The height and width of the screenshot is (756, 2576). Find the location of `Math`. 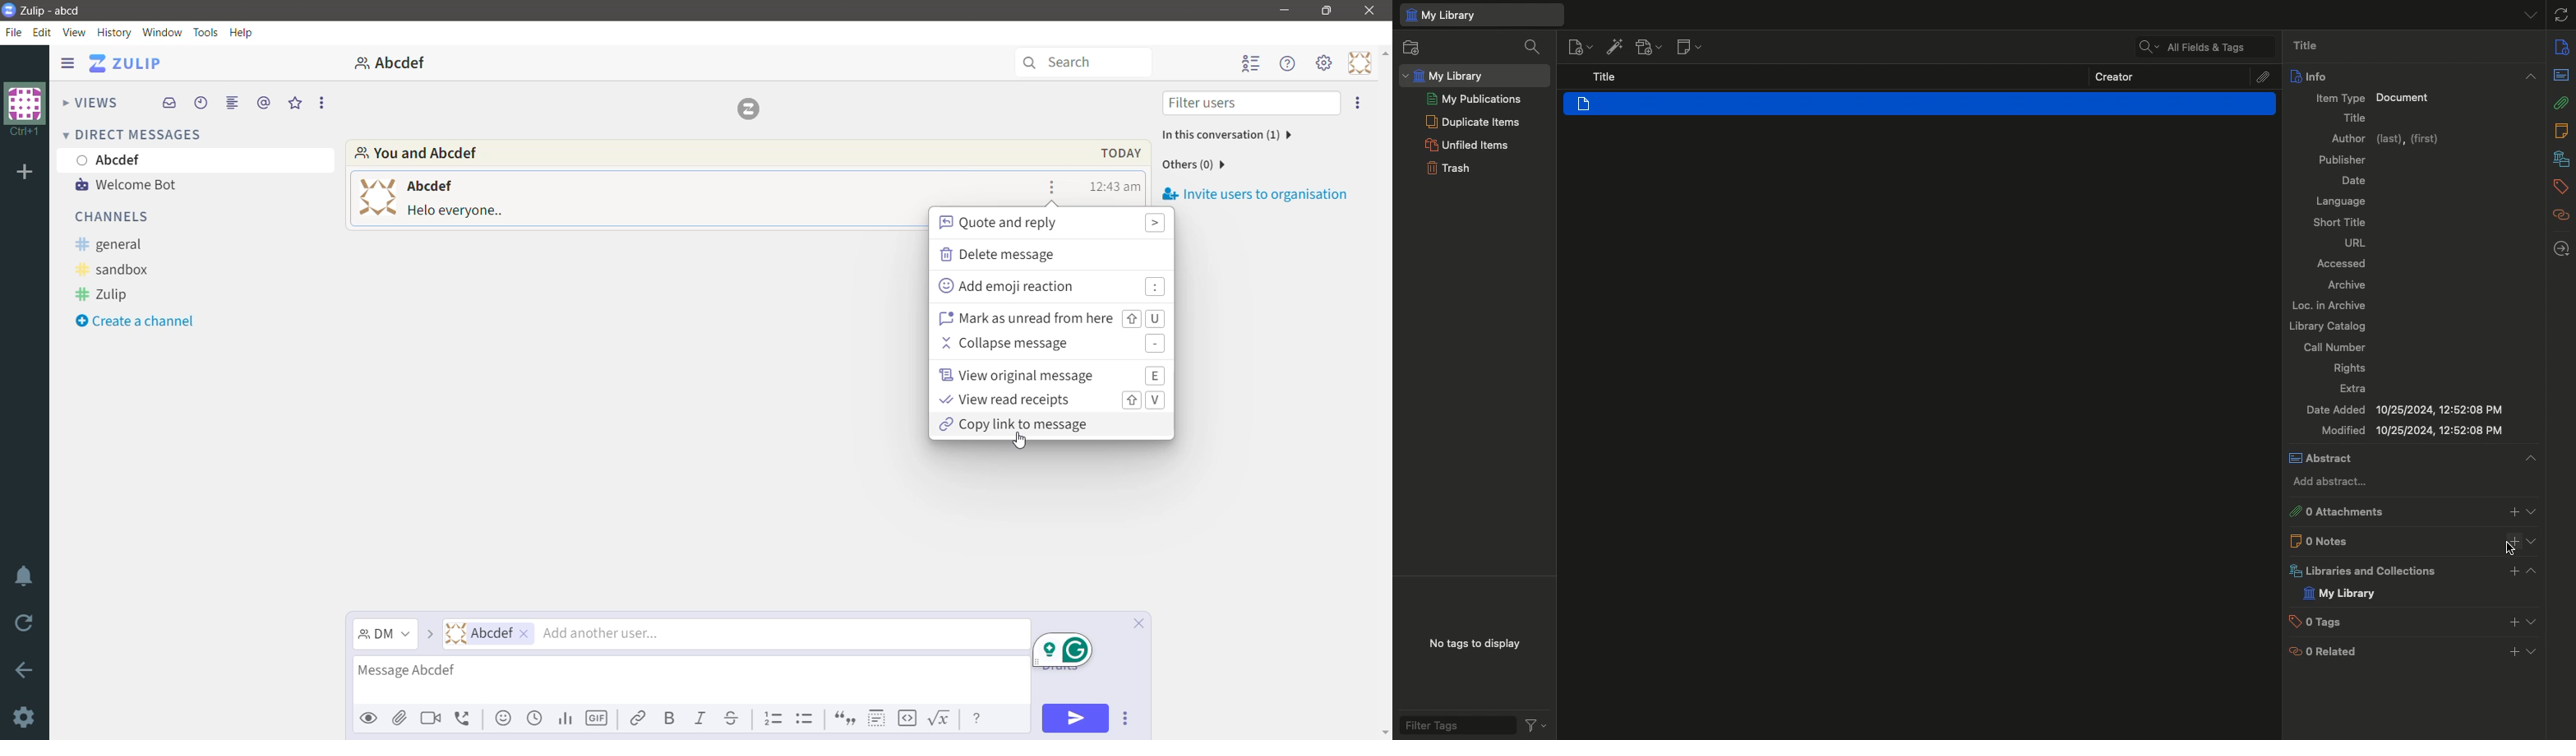

Math is located at coordinates (941, 720).